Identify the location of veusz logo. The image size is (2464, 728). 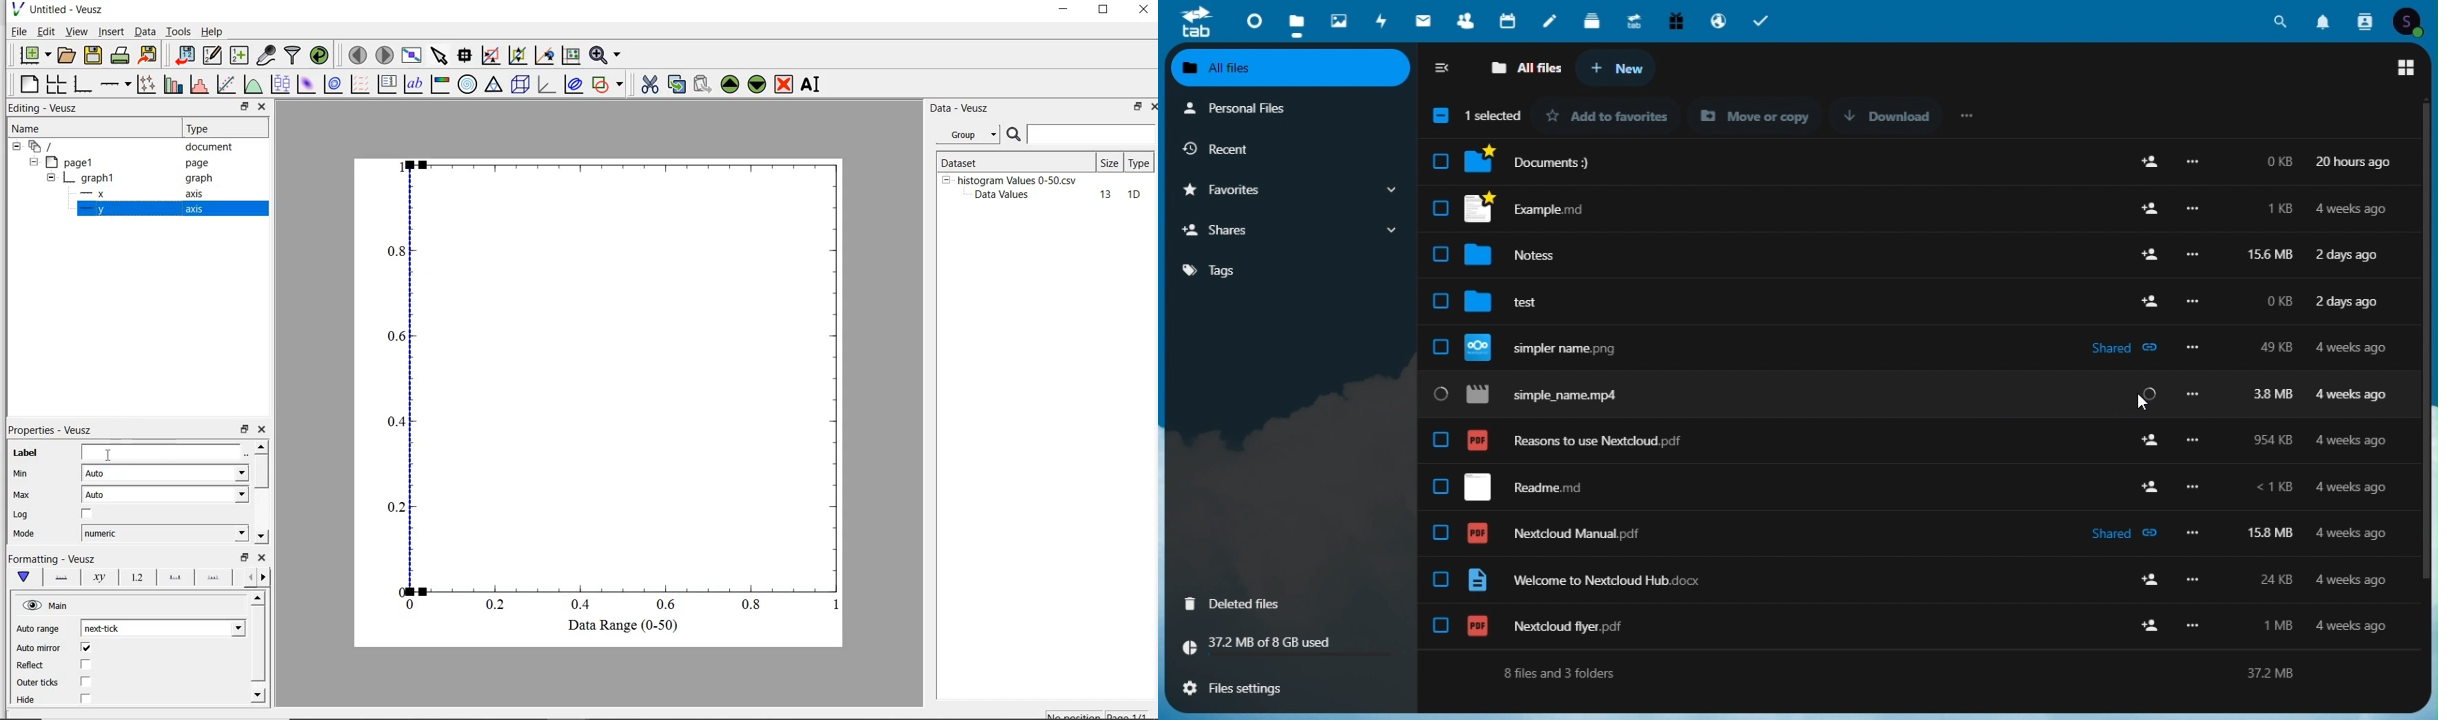
(17, 9).